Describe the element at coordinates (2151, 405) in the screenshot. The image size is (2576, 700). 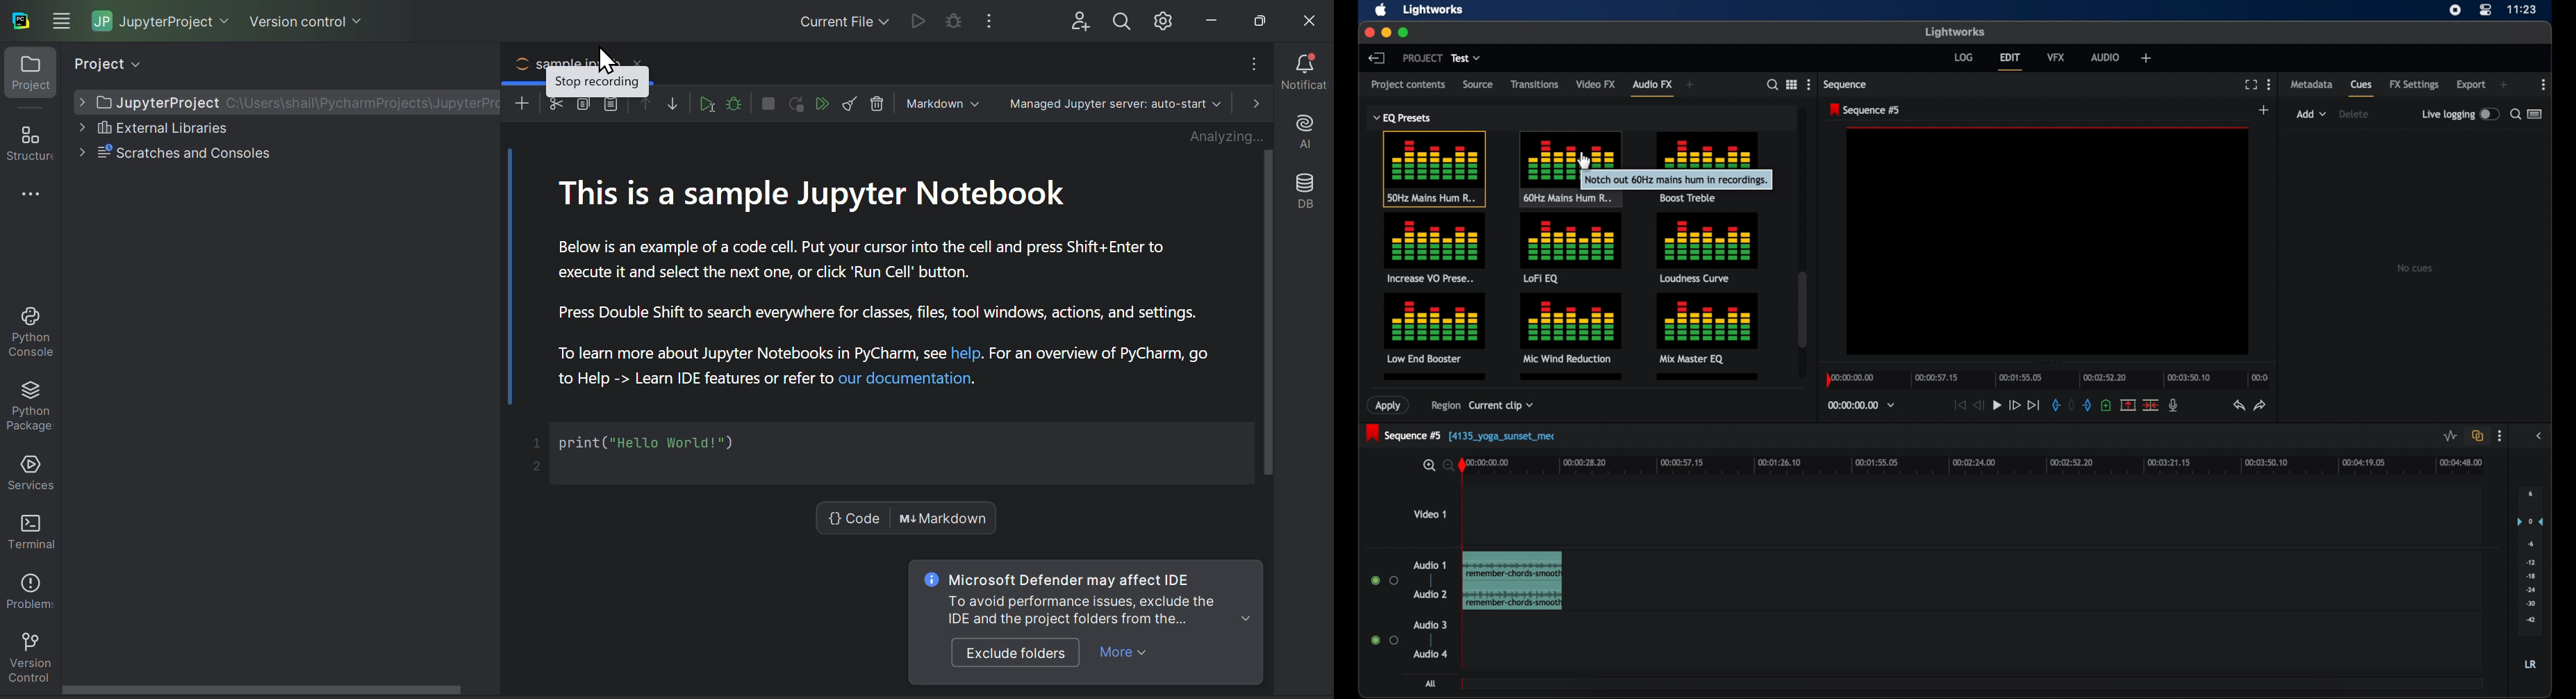
I see `cut` at that location.